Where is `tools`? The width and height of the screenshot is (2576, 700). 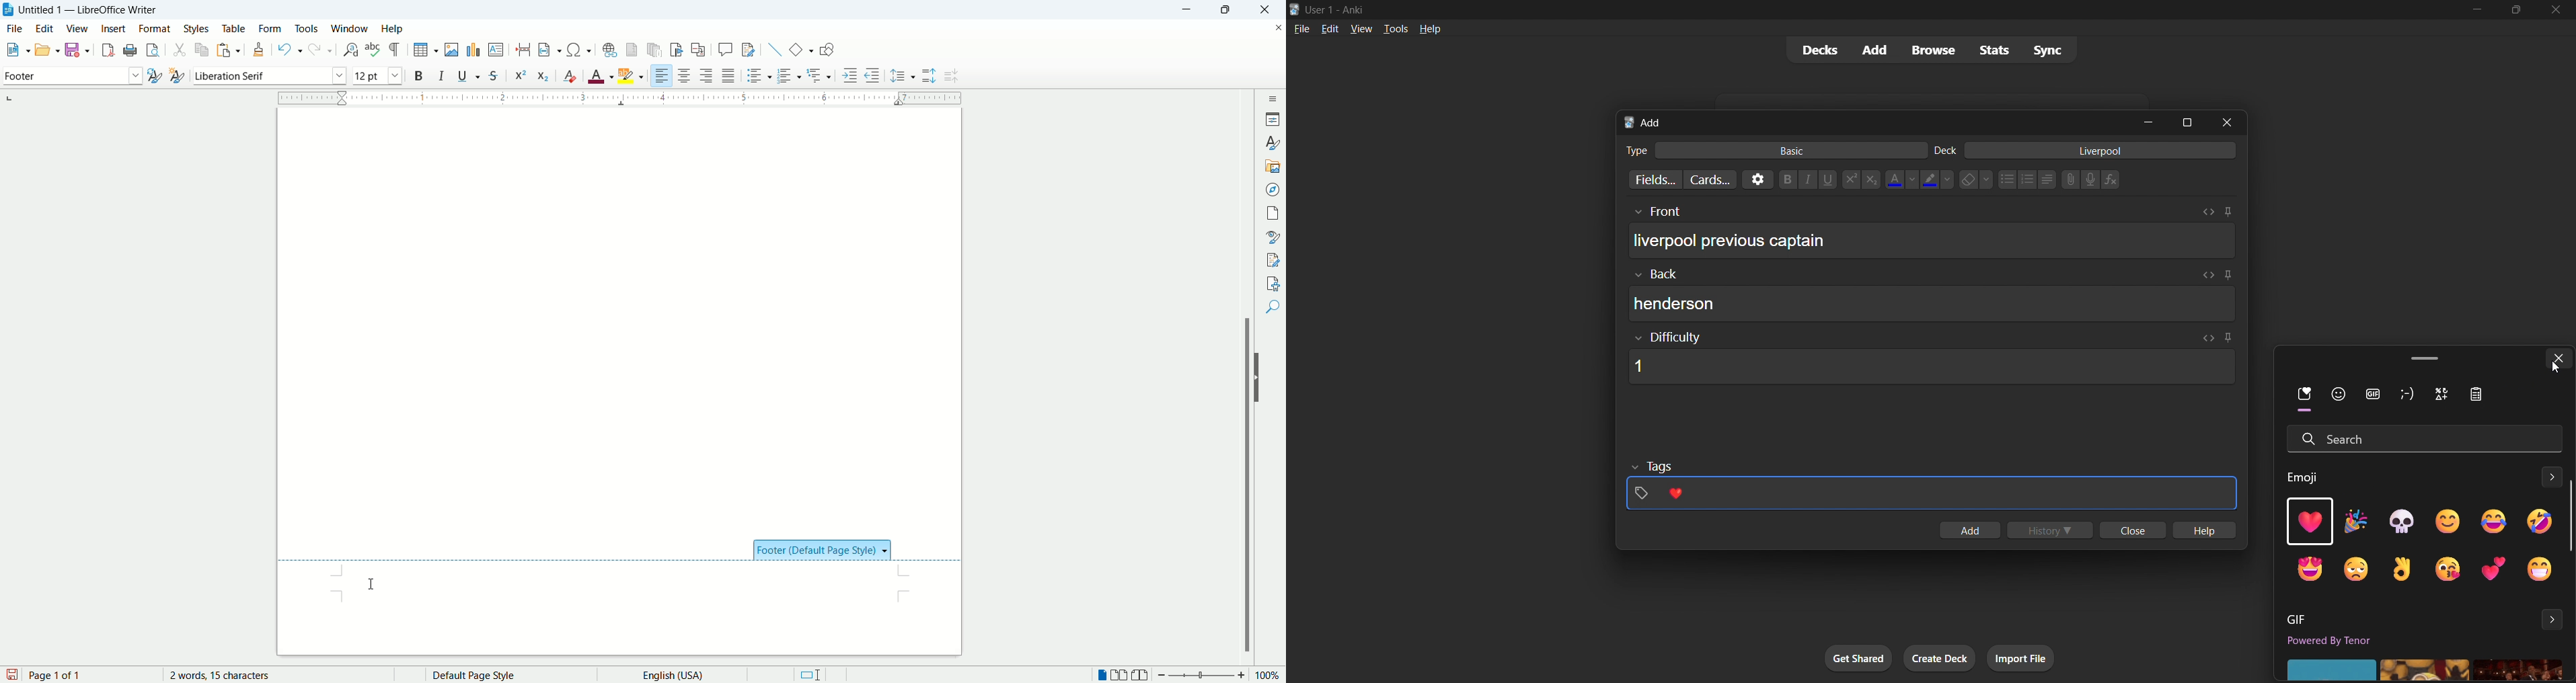
tools is located at coordinates (1395, 28).